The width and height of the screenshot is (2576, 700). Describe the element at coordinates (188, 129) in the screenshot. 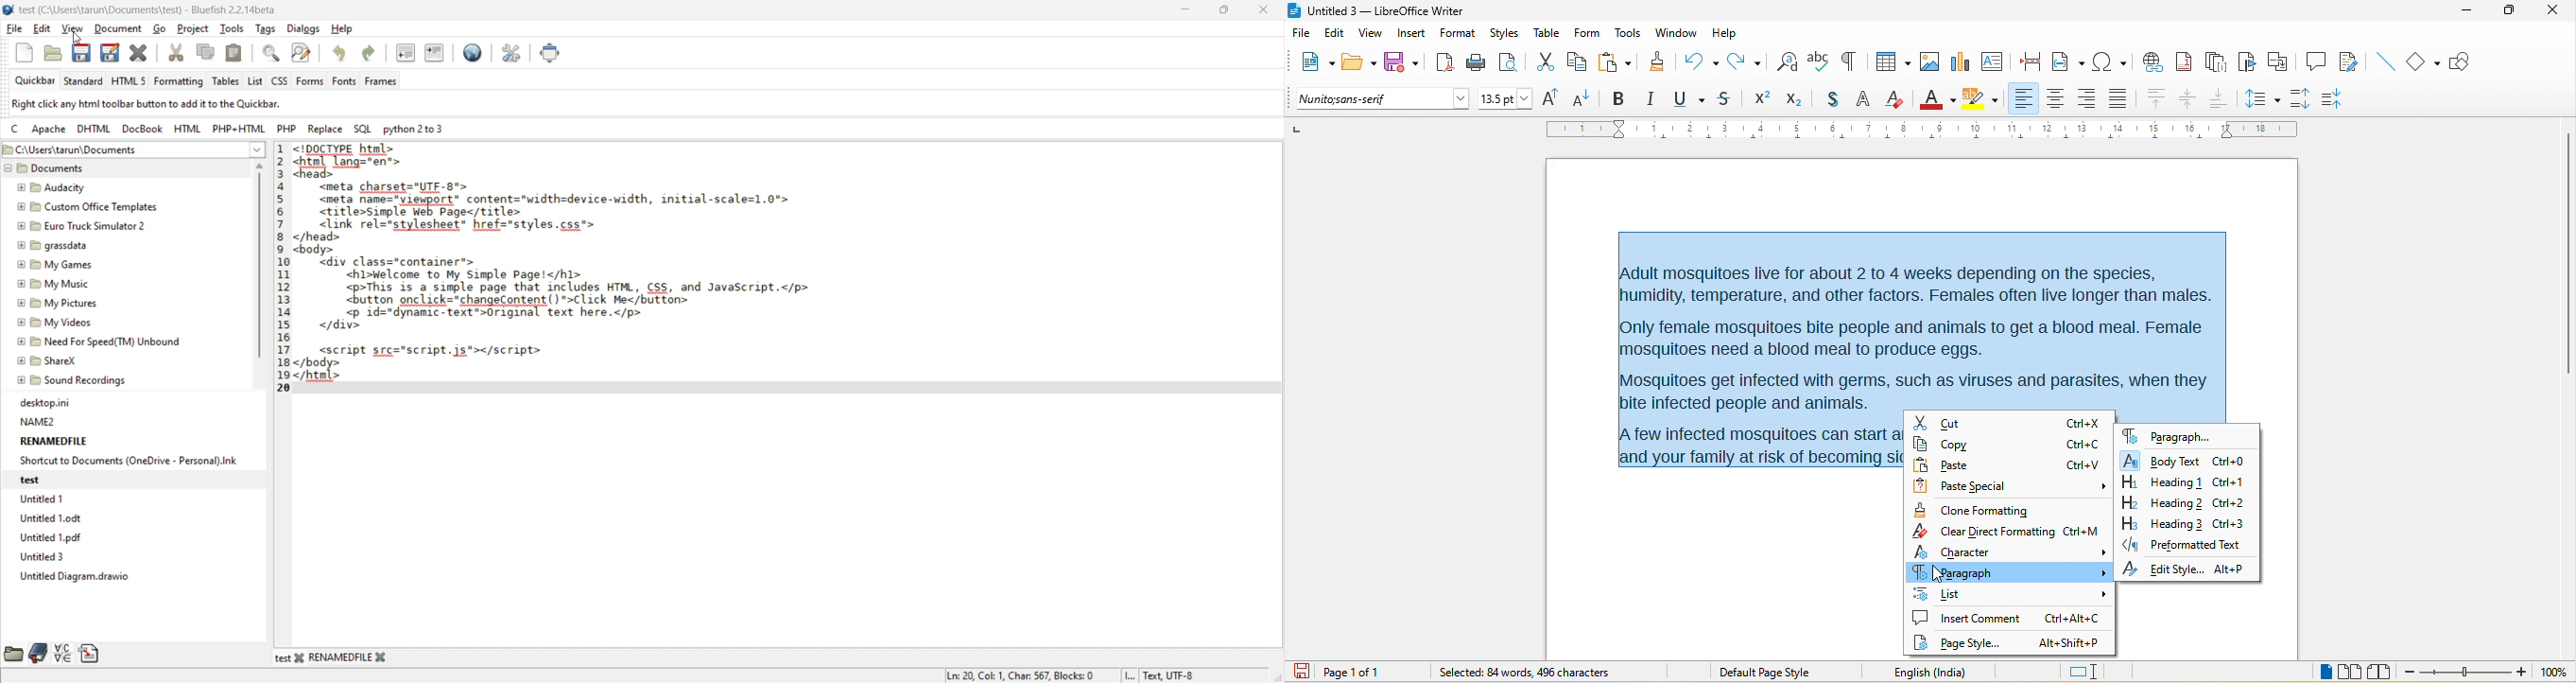

I see `html` at that location.